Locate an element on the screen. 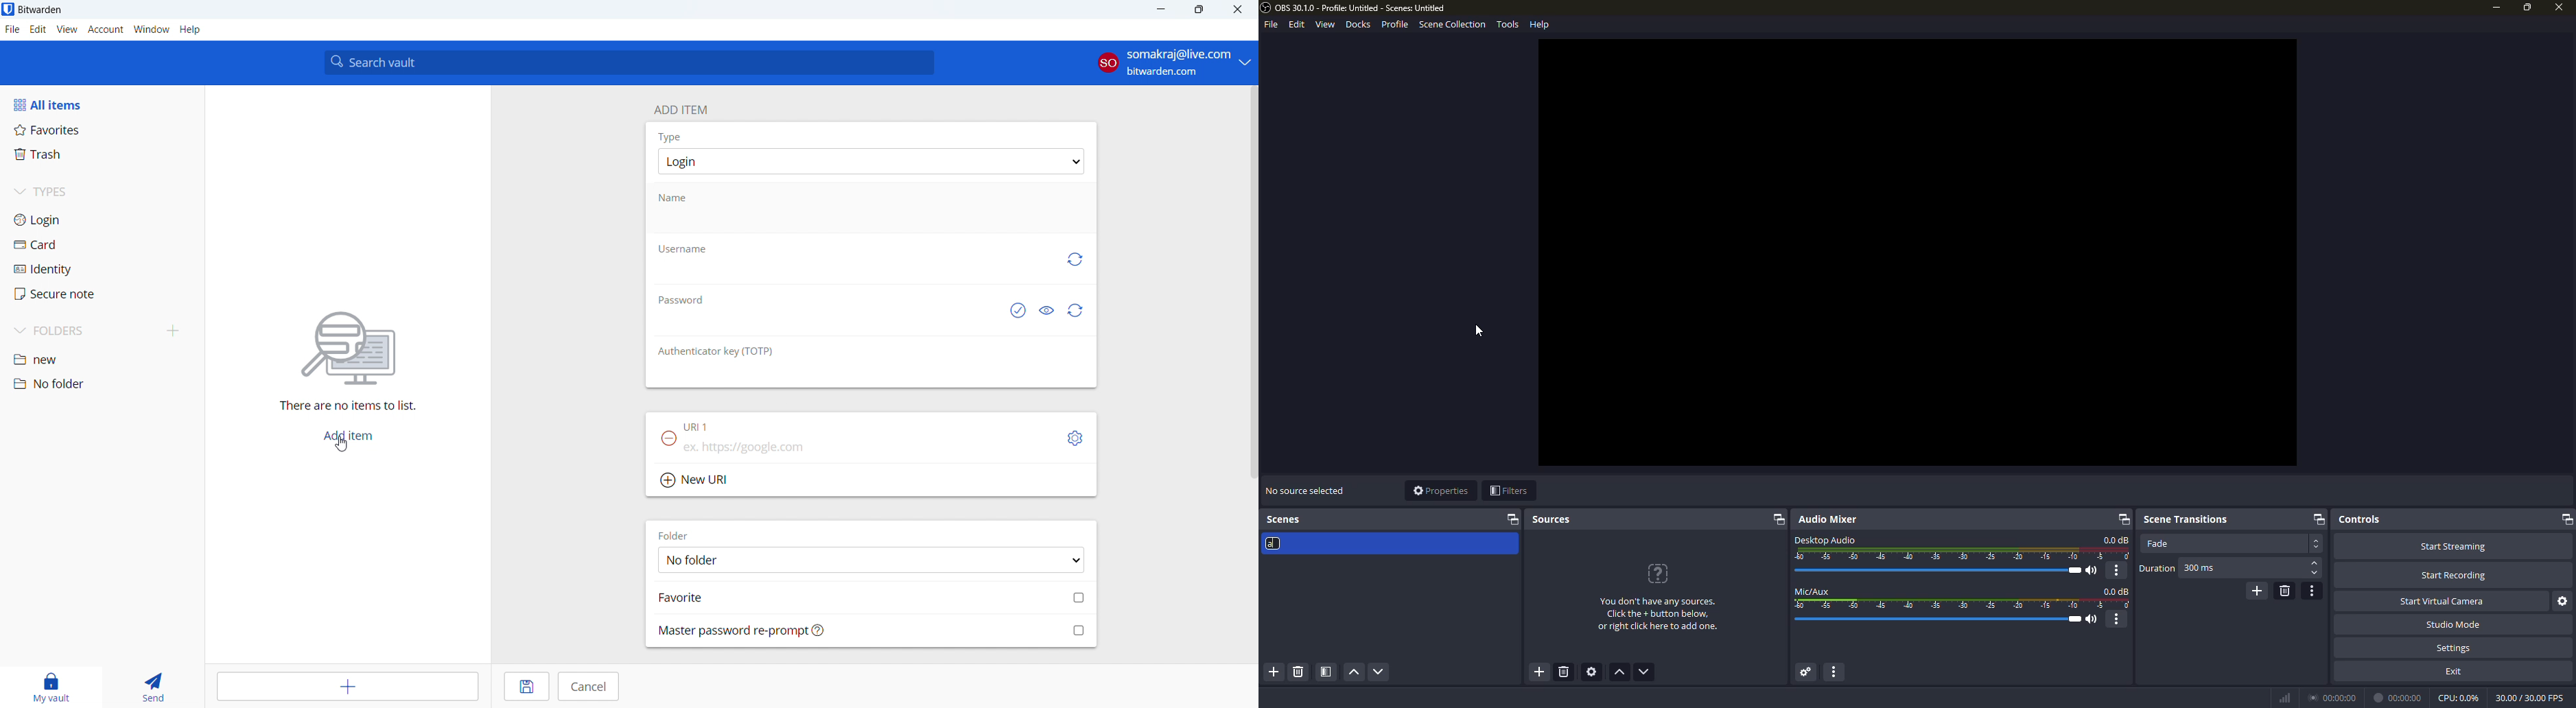  cpu level is located at coordinates (2458, 696).